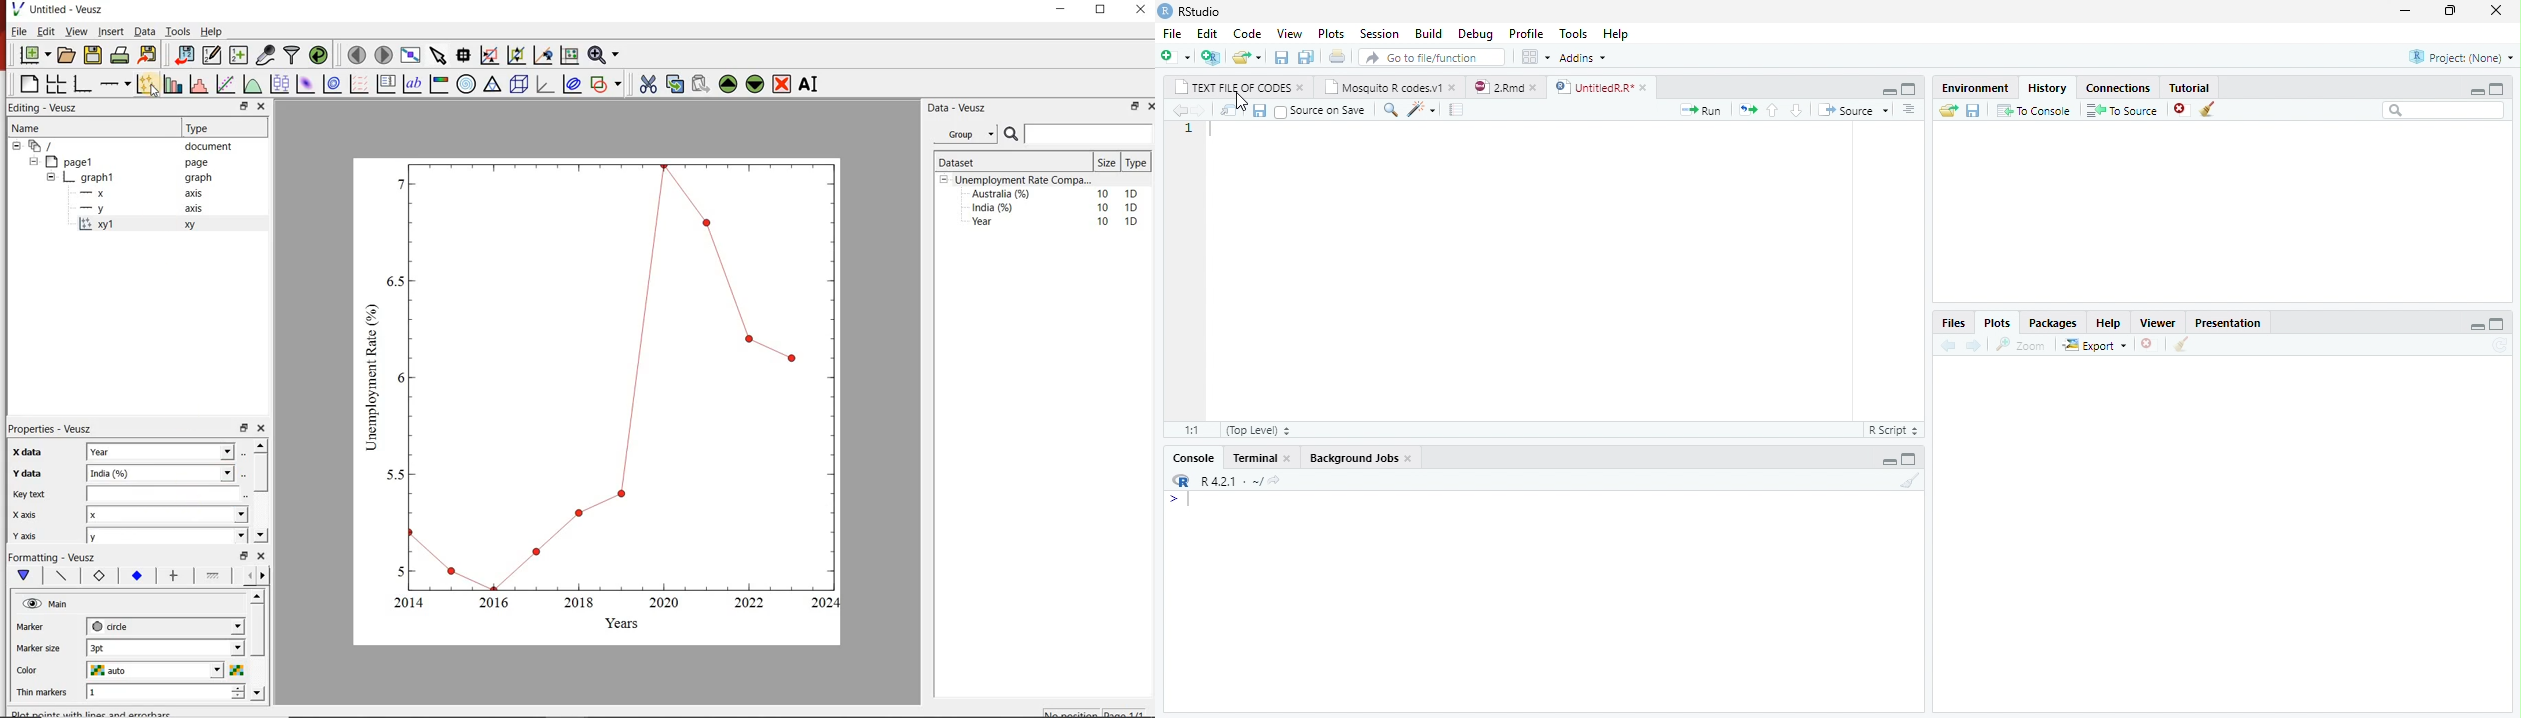 The height and width of the screenshot is (728, 2548). What do you see at coordinates (2478, 89) in the screenshot?
I see `minimize` at bounding box center [2478, 89].